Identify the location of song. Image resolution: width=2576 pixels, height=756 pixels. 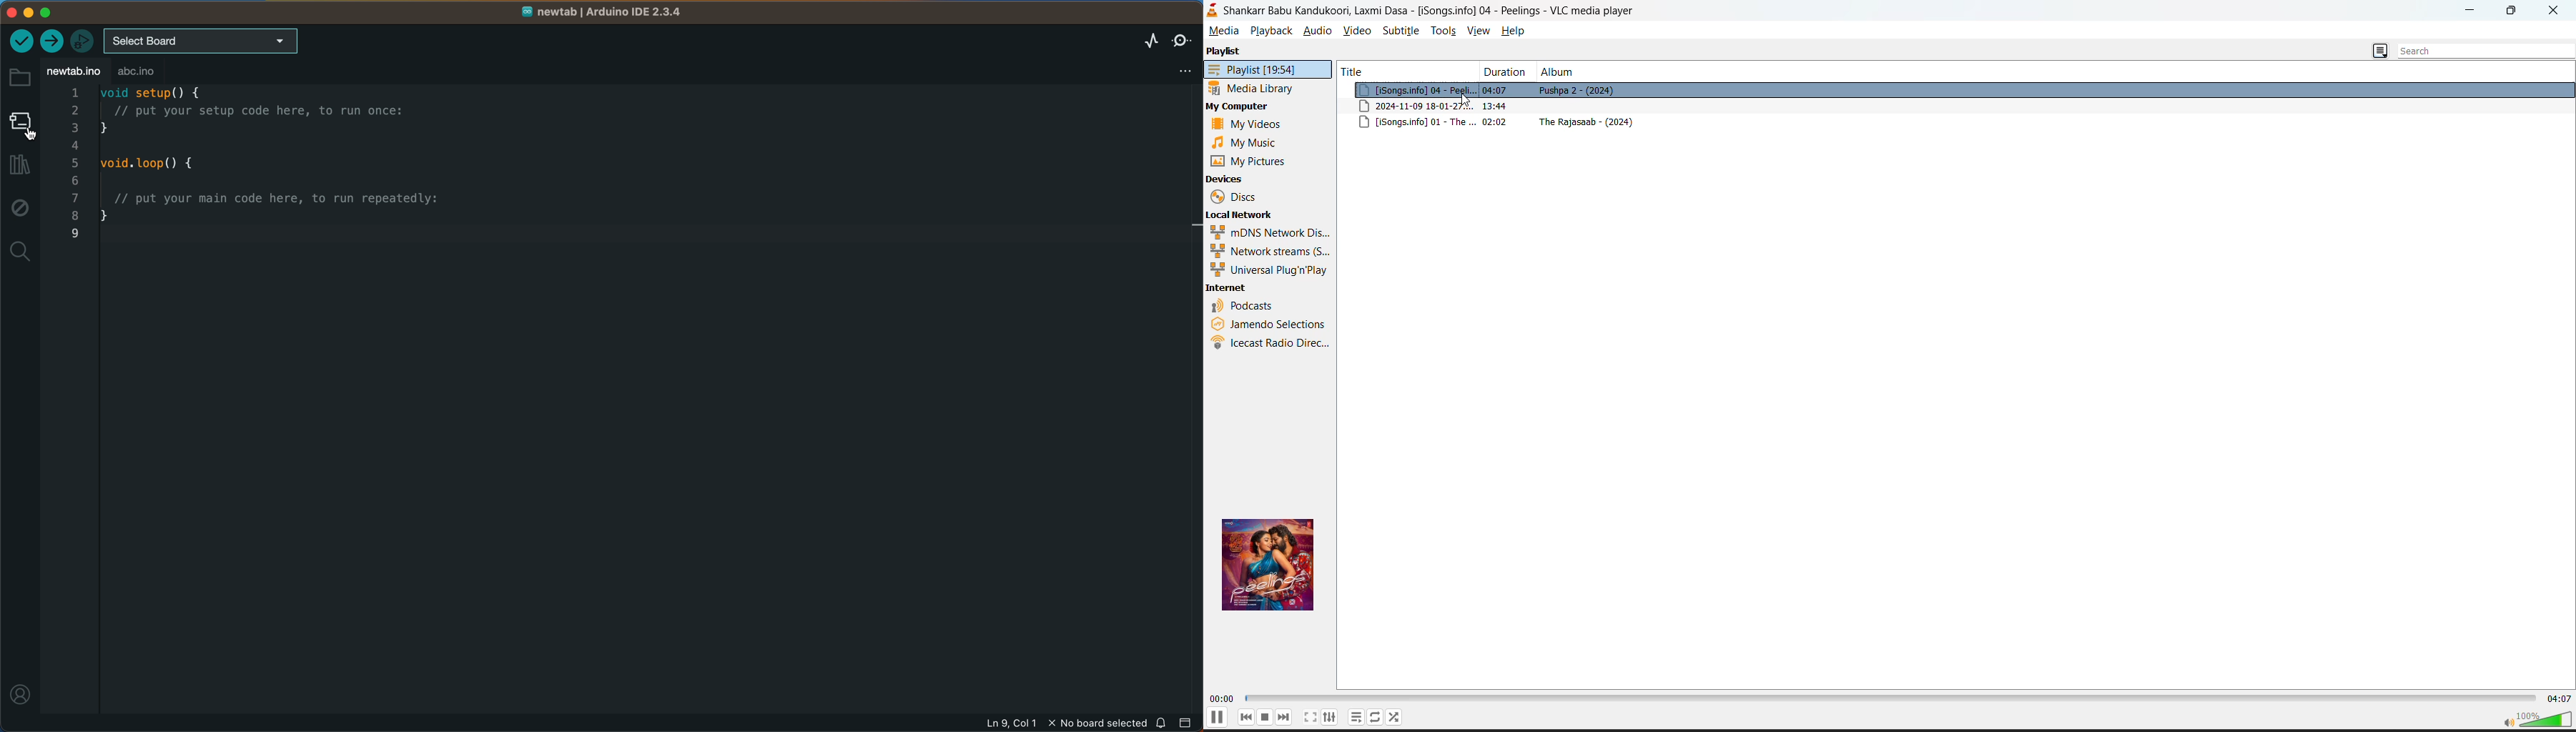
(1958, 124).